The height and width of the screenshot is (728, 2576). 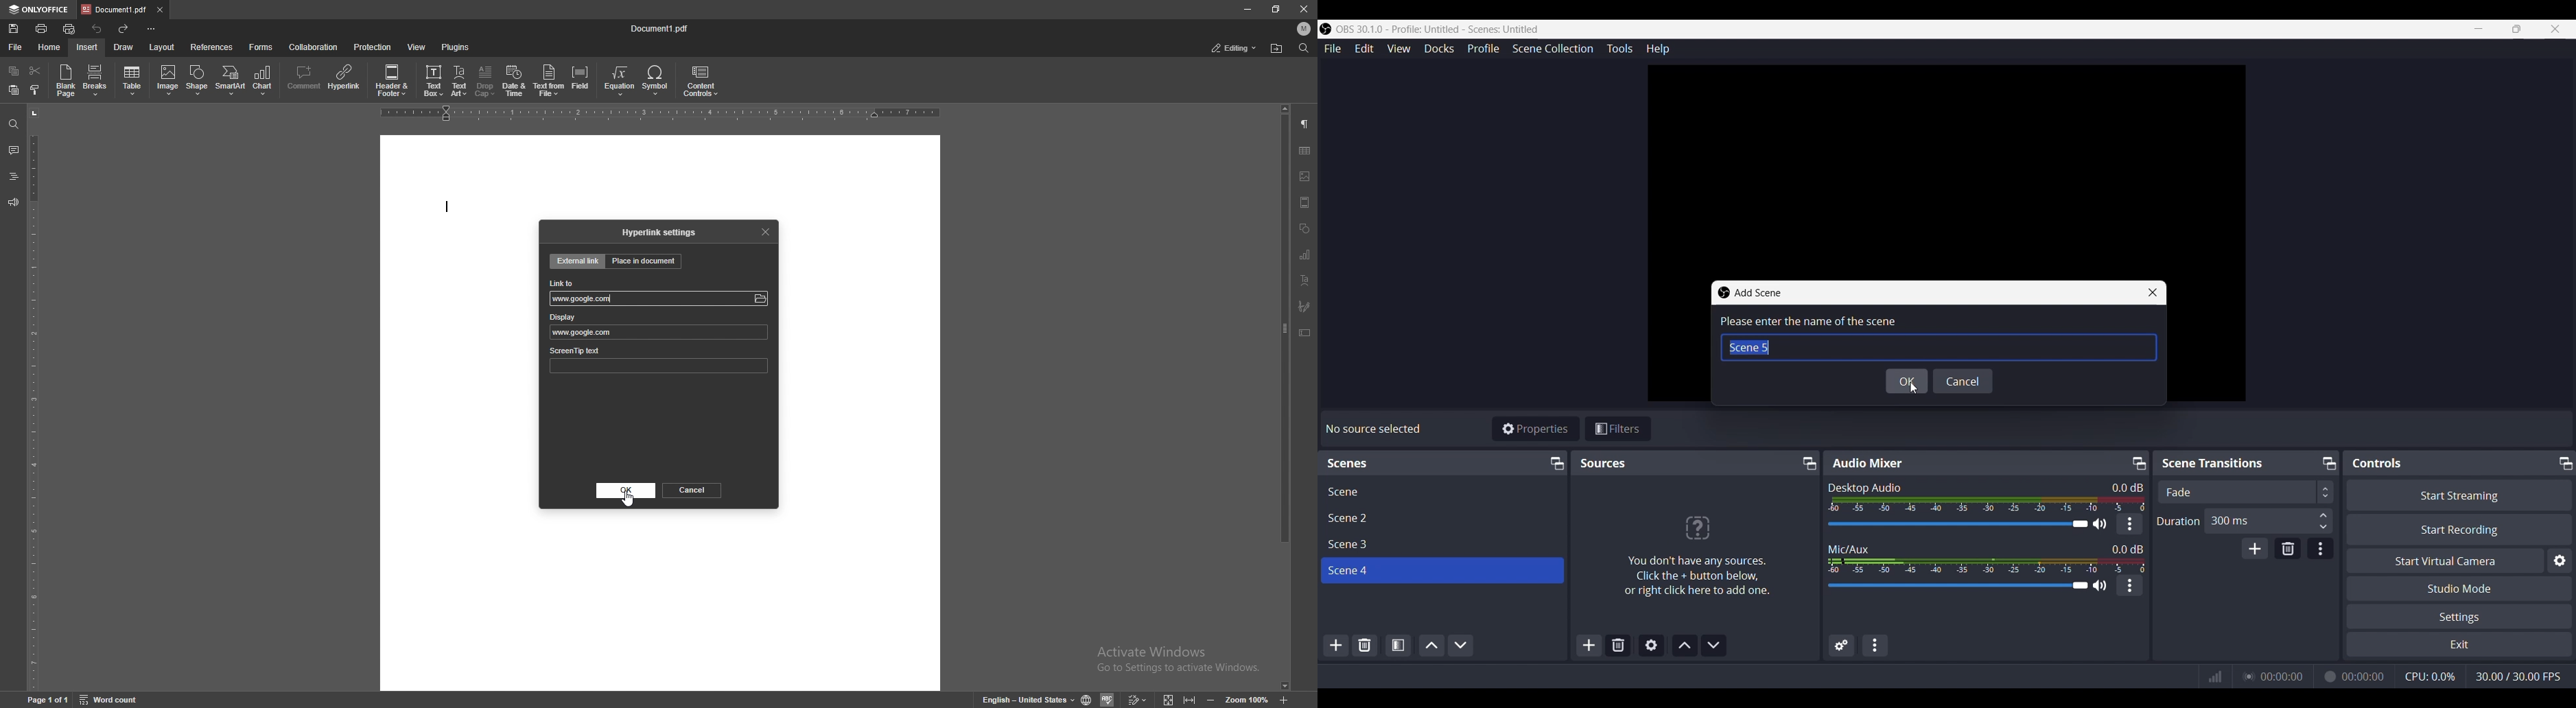 What do you see at coordinates (760, 298) in the screenshot?
I see `browse` at bounding box center [760, 298].